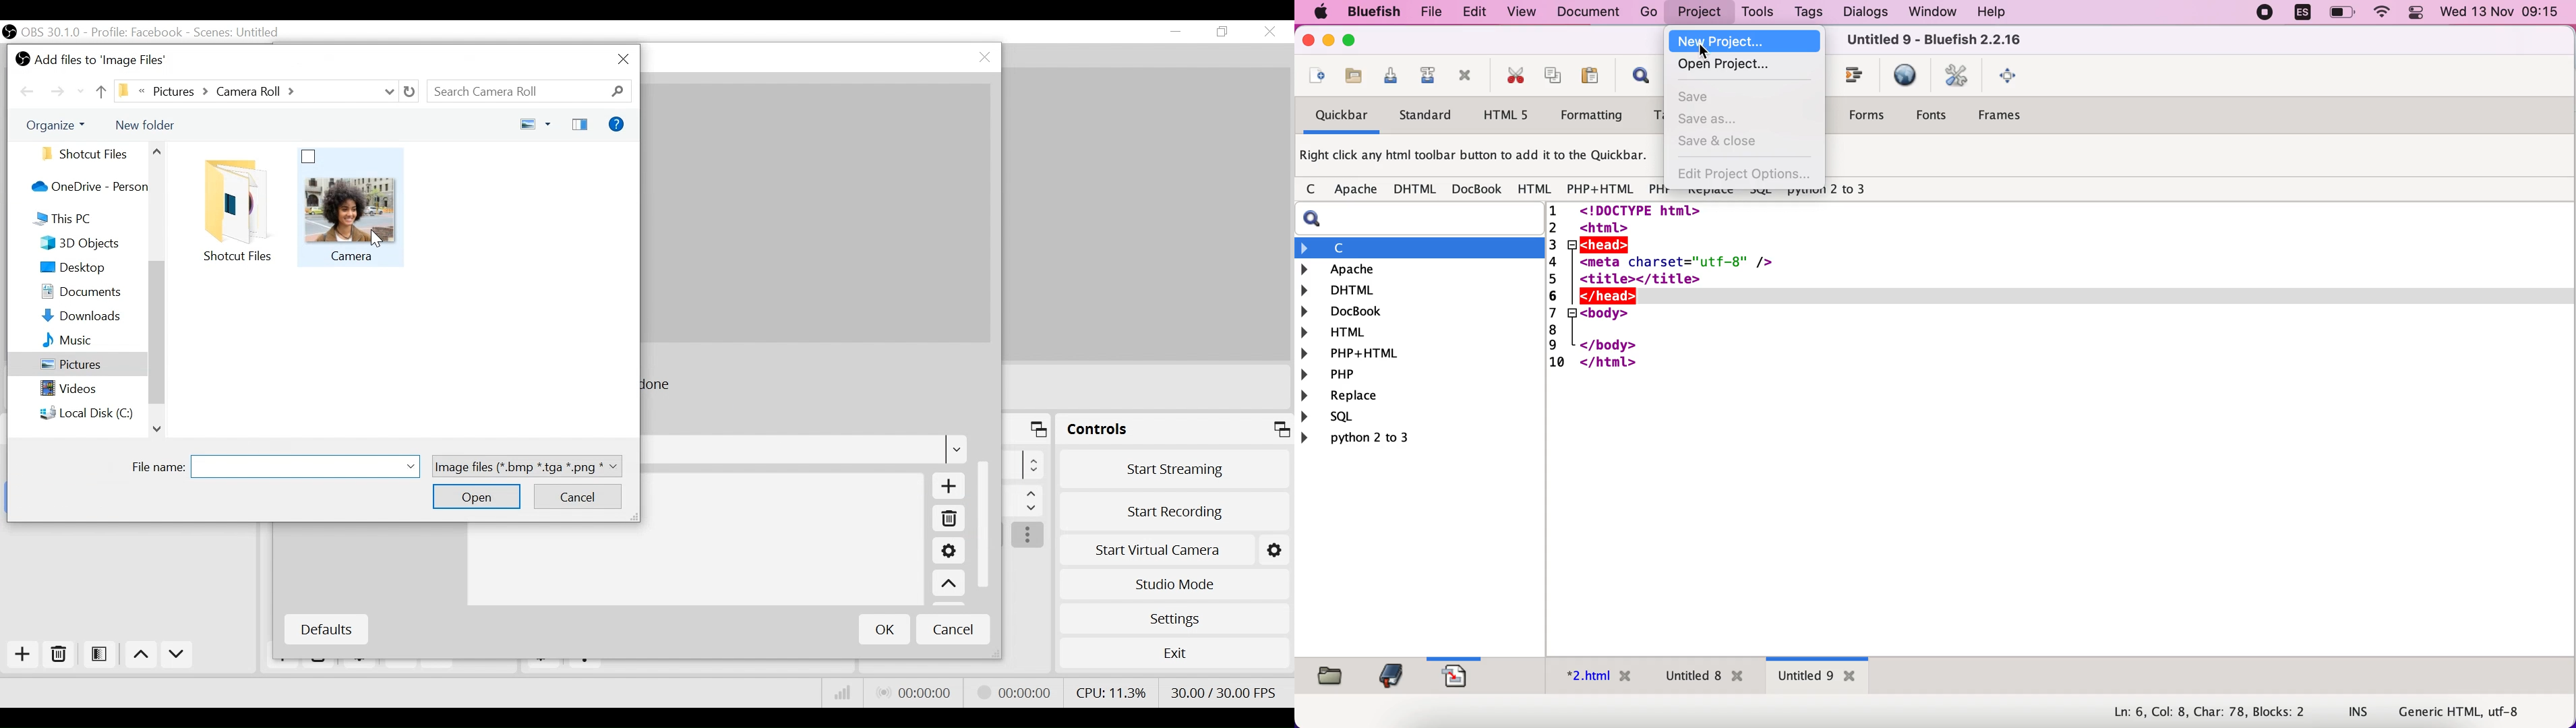 The height and width of the screenshot is (728, 2576). I want to click on Scroll up, so click(158, 429).